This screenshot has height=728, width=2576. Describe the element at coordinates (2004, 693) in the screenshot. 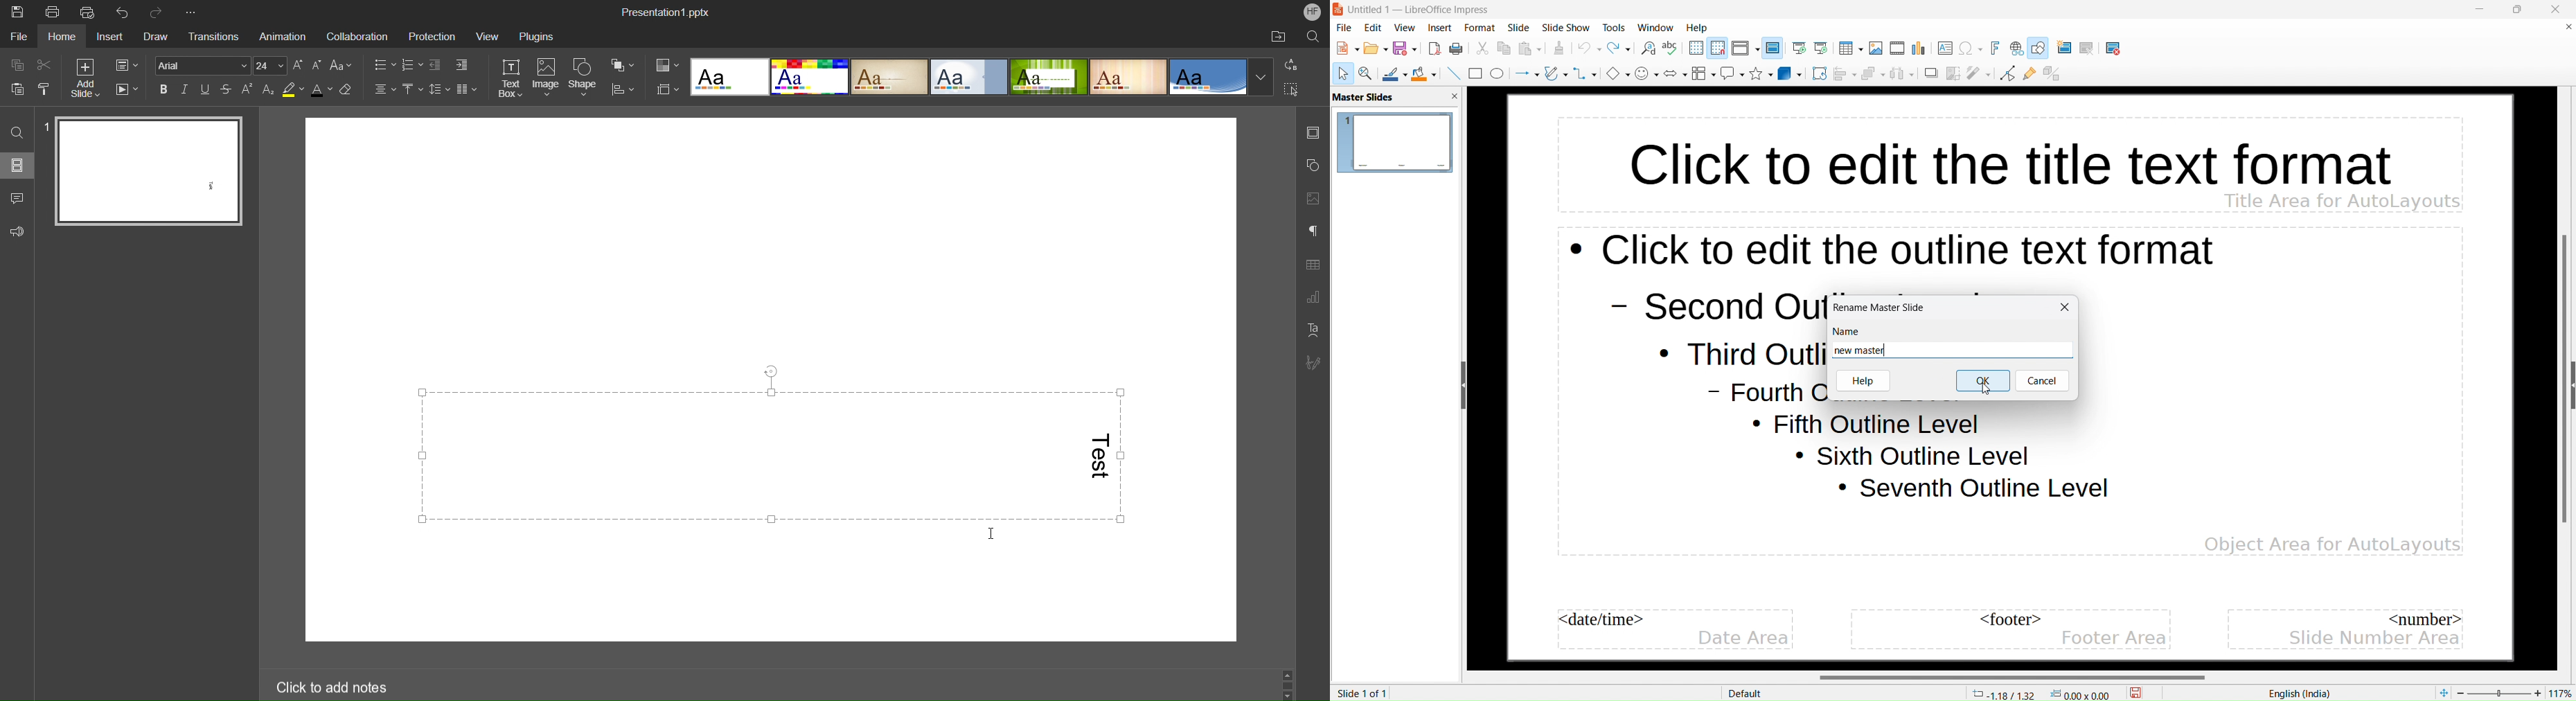

I see `cursor coordinates` at that location.